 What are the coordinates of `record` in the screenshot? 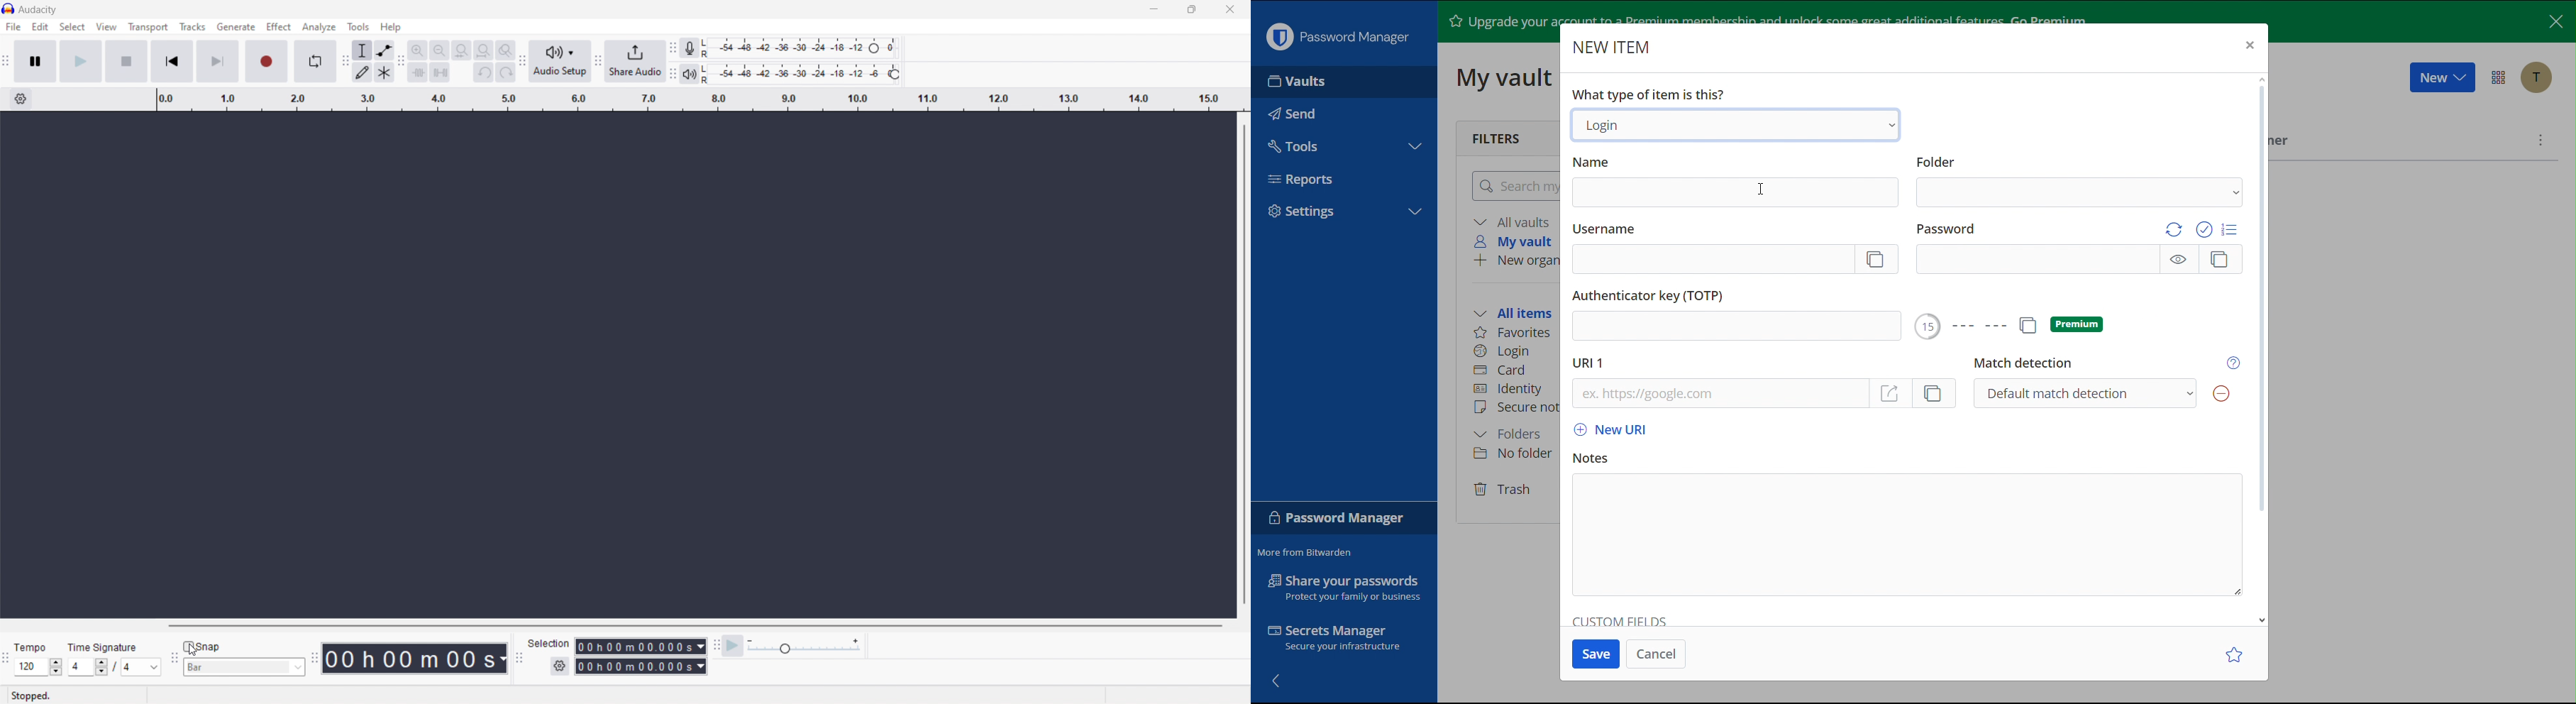 It's located at (265, 61).